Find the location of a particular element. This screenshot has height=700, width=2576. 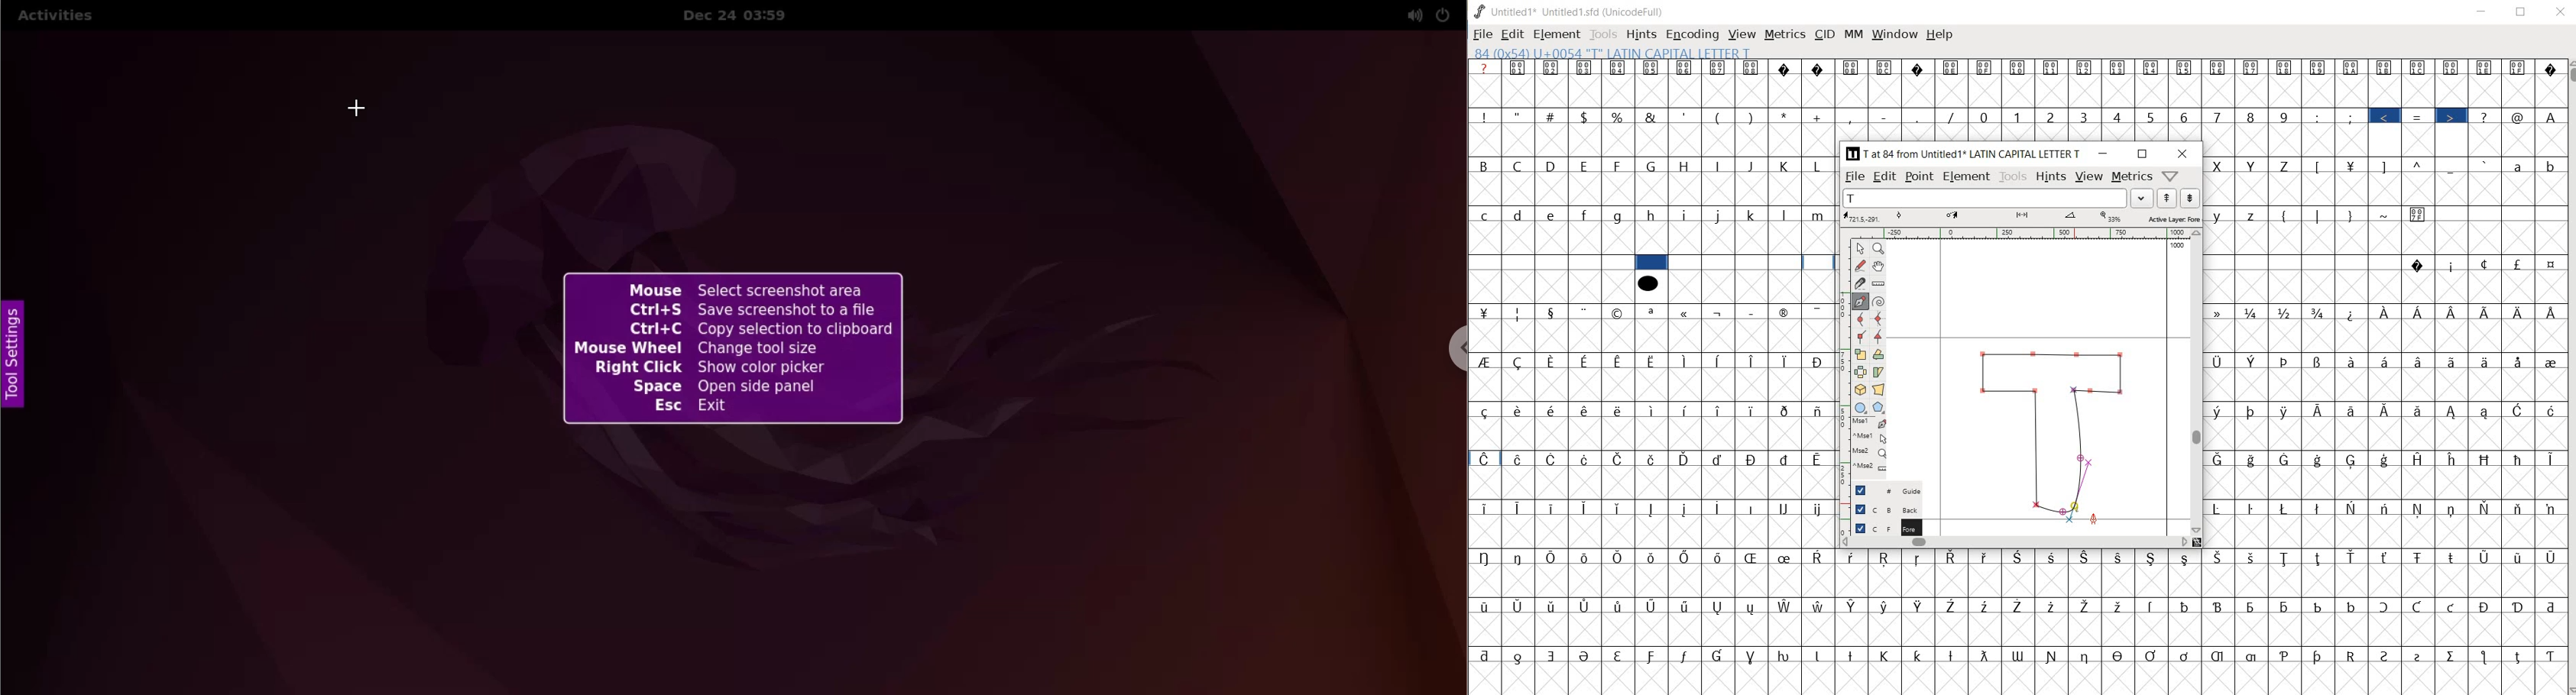

Symbol is located at coordinates (1820, 654).